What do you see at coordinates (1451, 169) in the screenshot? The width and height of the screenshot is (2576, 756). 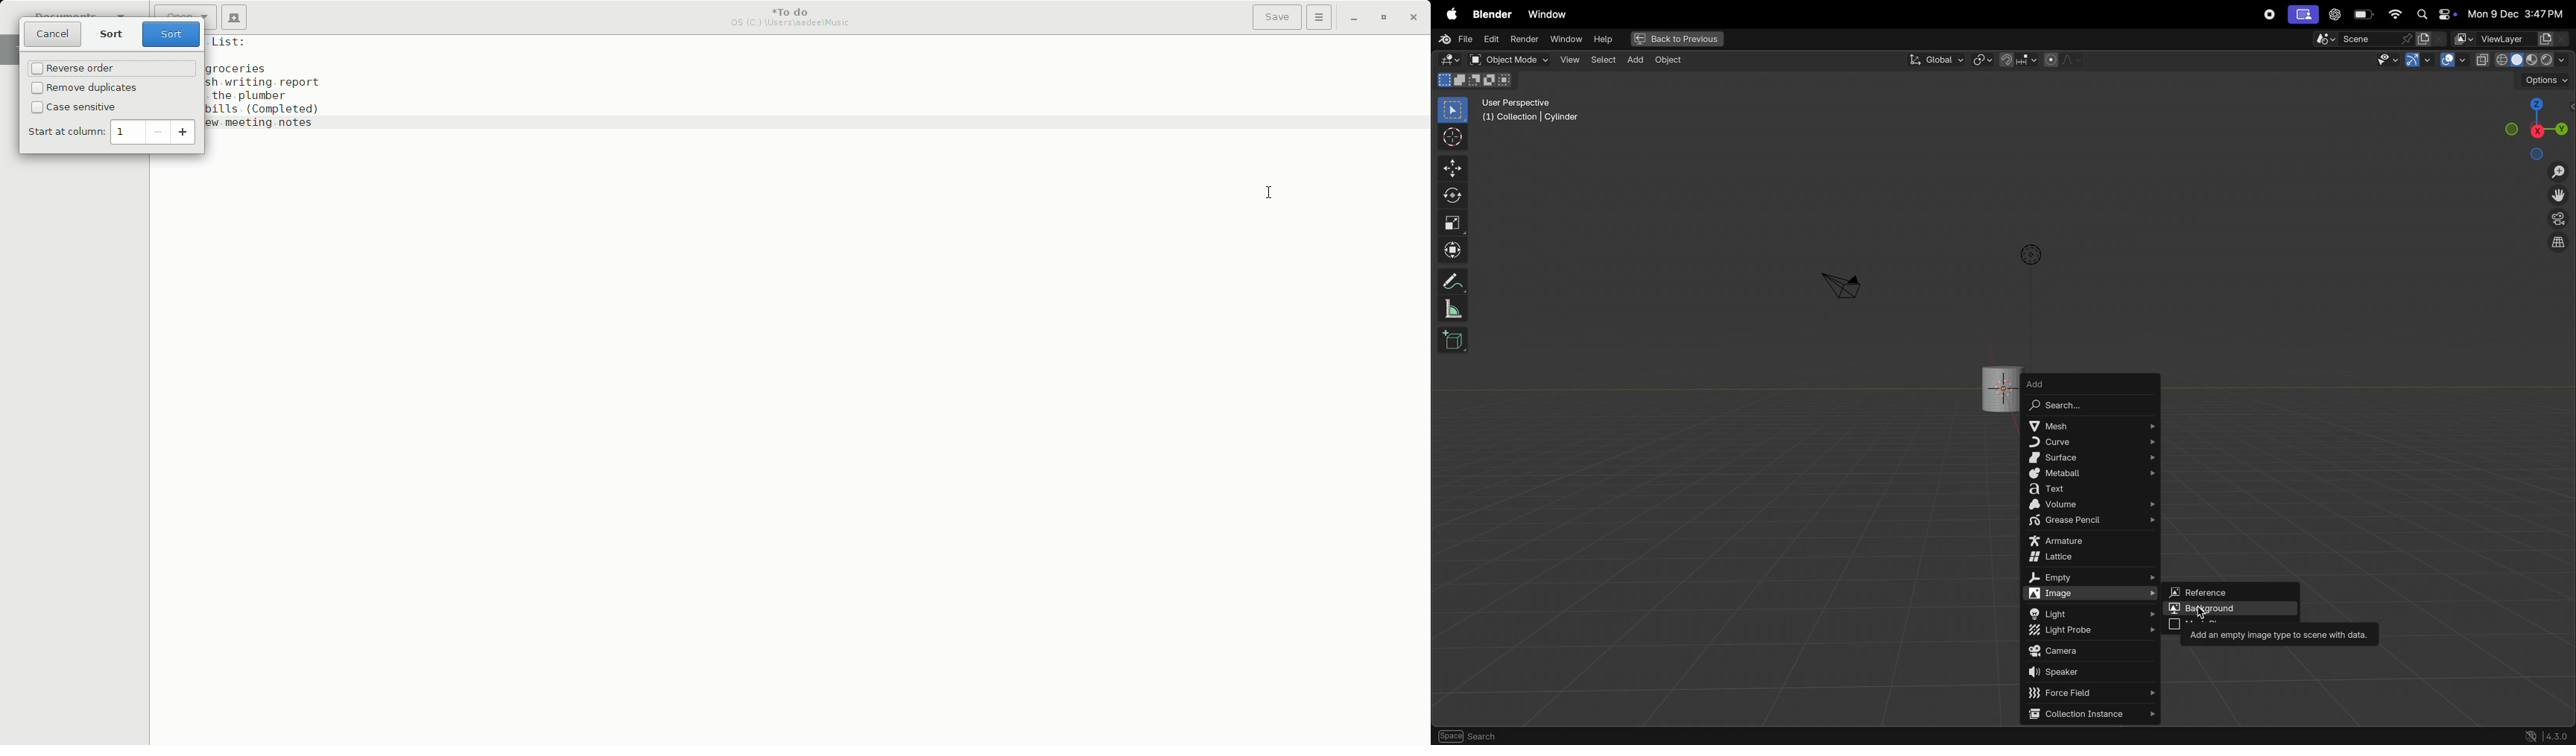 I see `move` at bounding box center [1451, 169].